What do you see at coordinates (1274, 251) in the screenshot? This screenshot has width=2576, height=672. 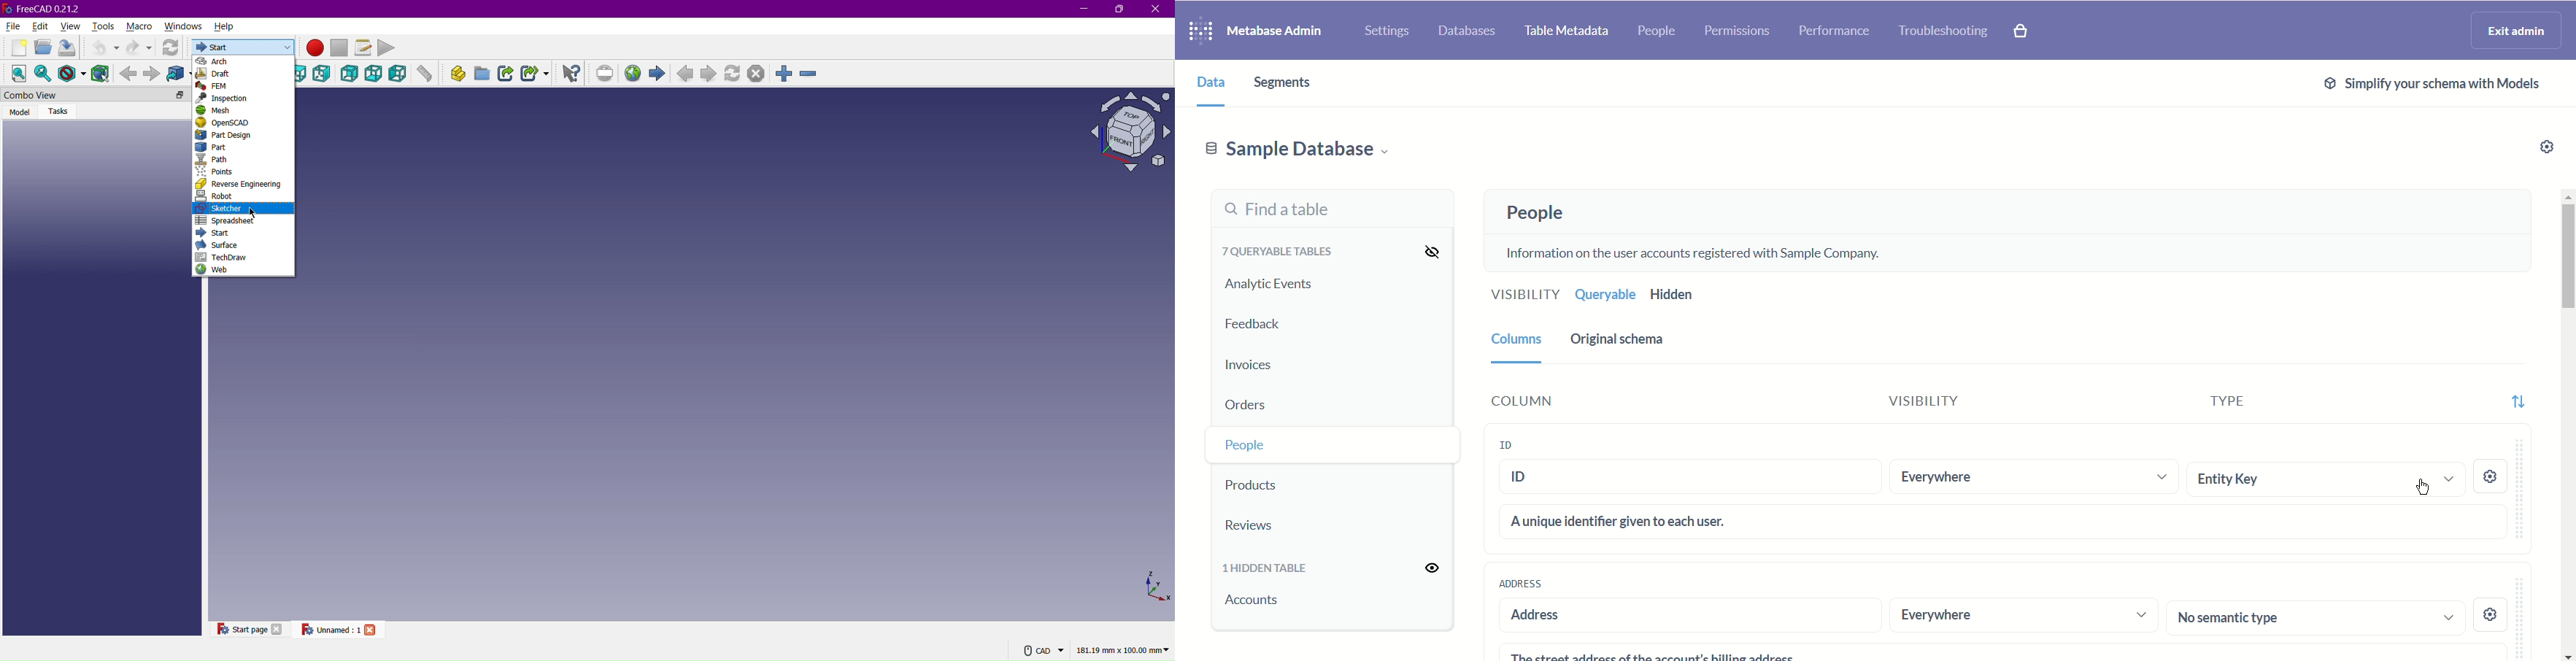 I see `7 queryable tables` at bounding box center [1274, 251].